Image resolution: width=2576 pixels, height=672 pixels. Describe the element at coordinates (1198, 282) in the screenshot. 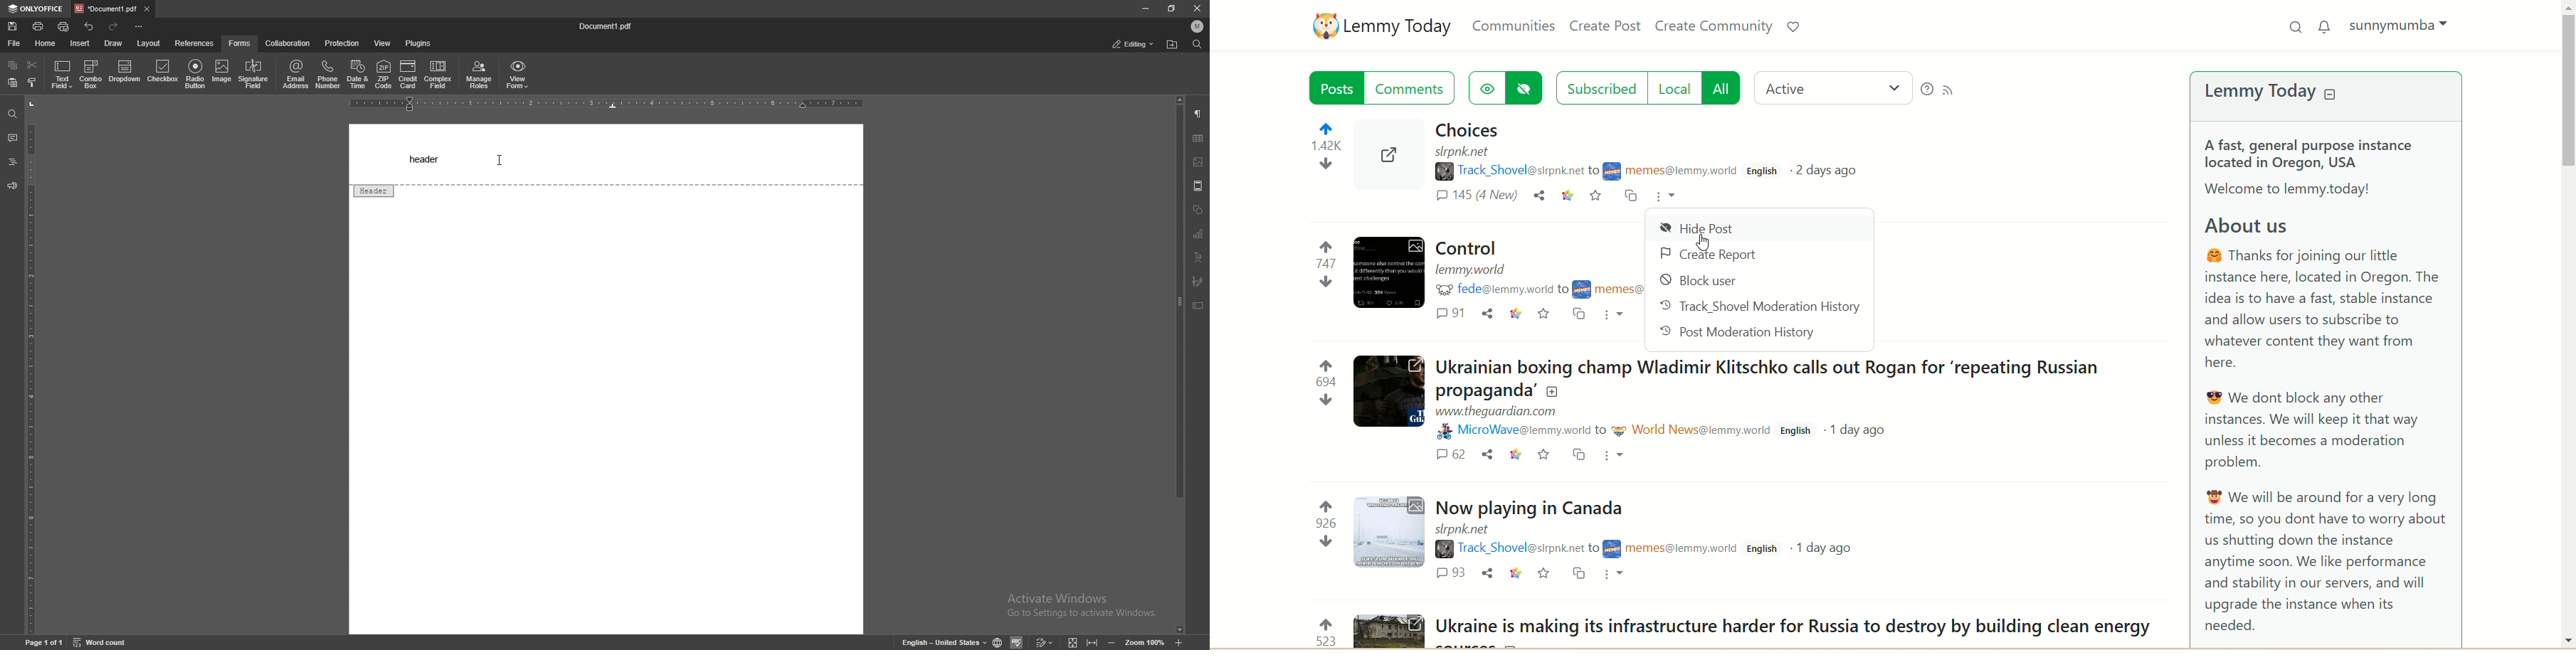

I see `signature field` at that location.